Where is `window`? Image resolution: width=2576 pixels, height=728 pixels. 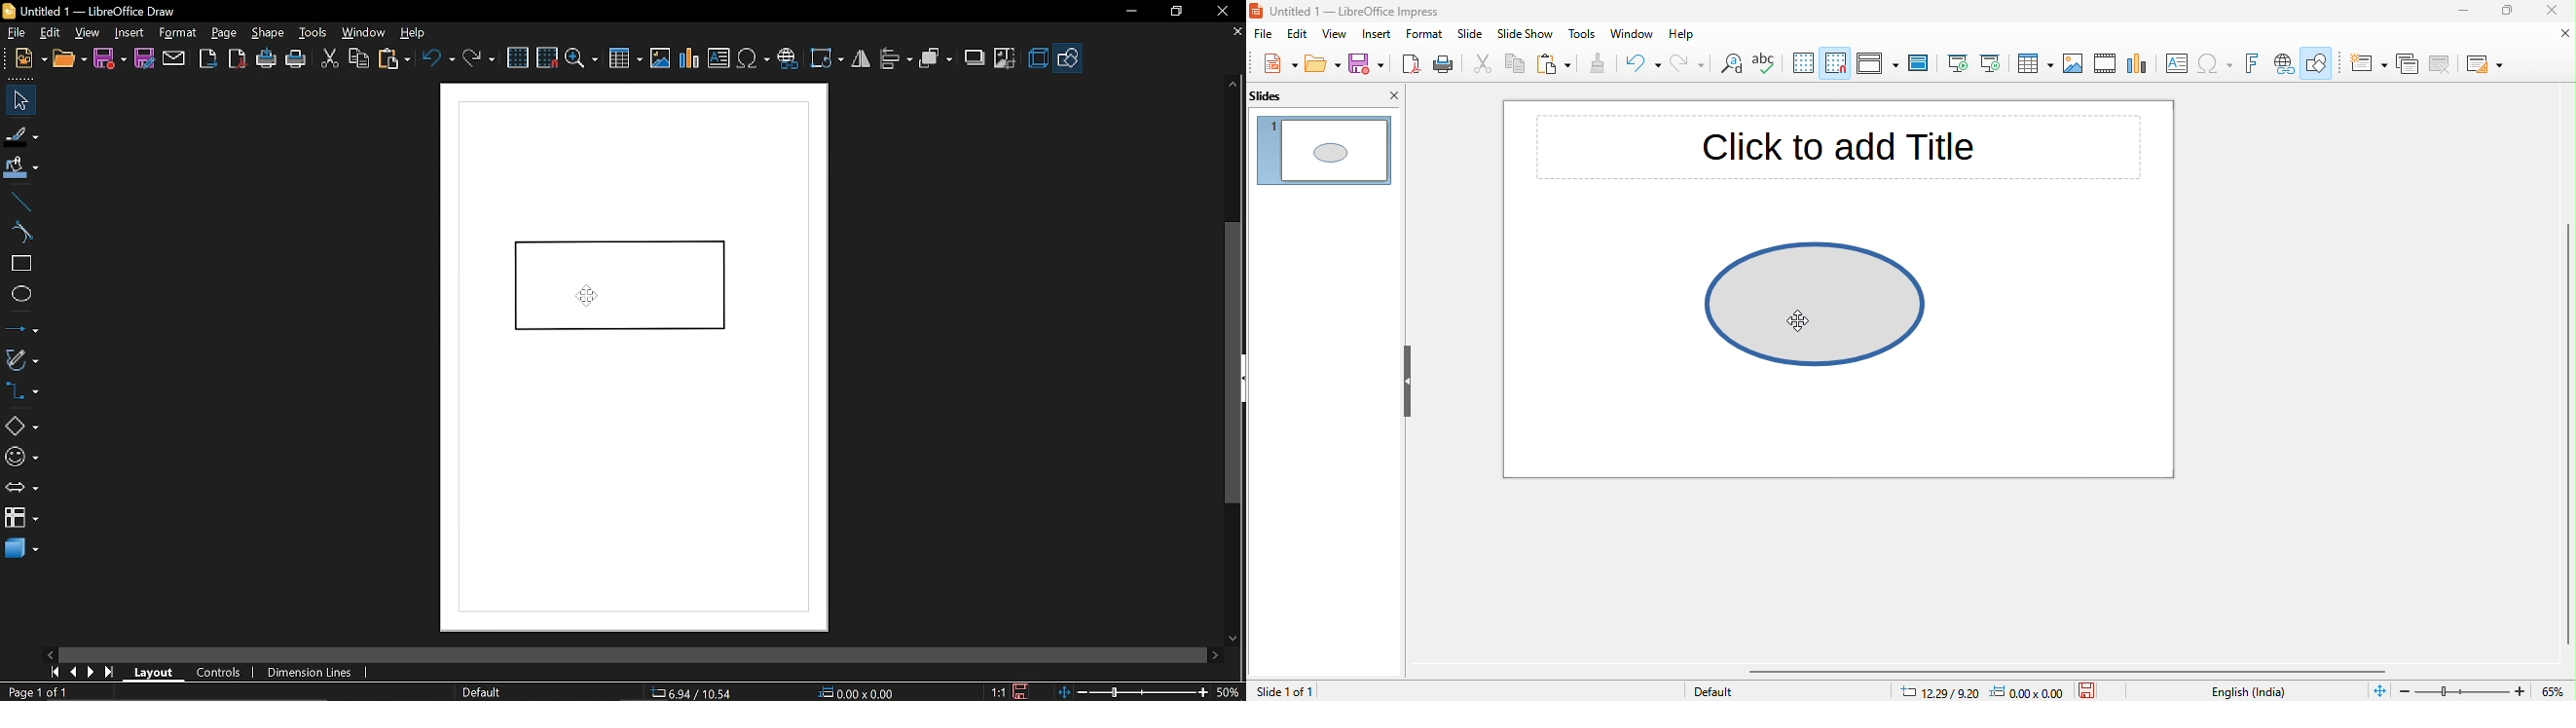 window is located at coordinates (366, 32).